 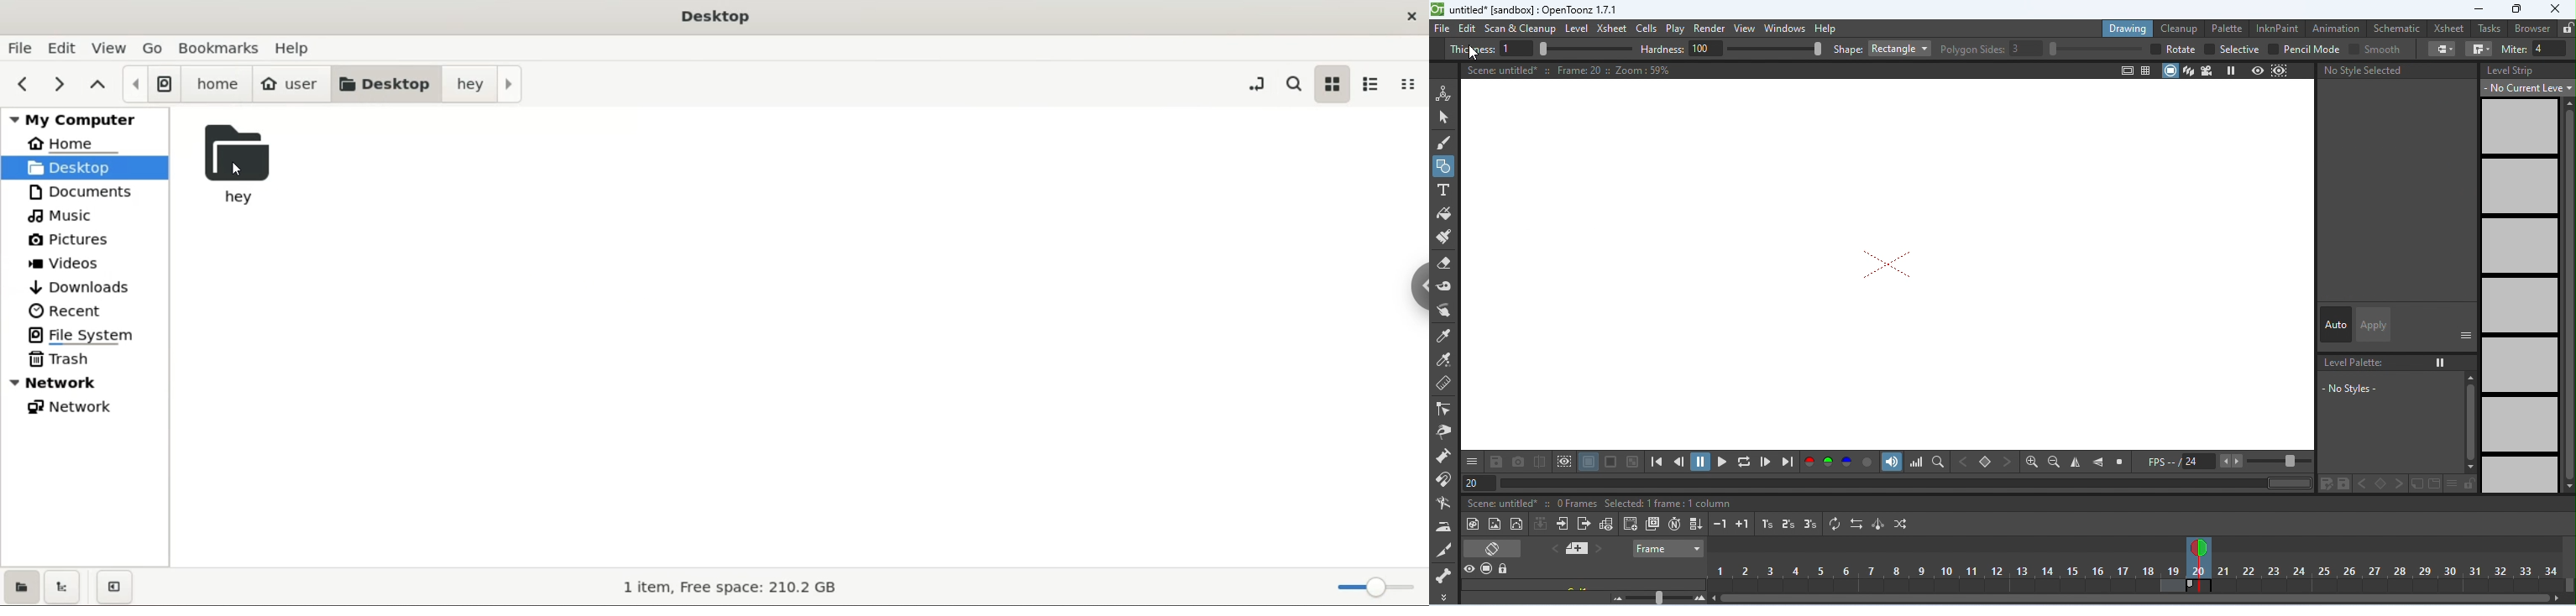 I want to click on lock rooms tab, so click(x=2567, y=26).